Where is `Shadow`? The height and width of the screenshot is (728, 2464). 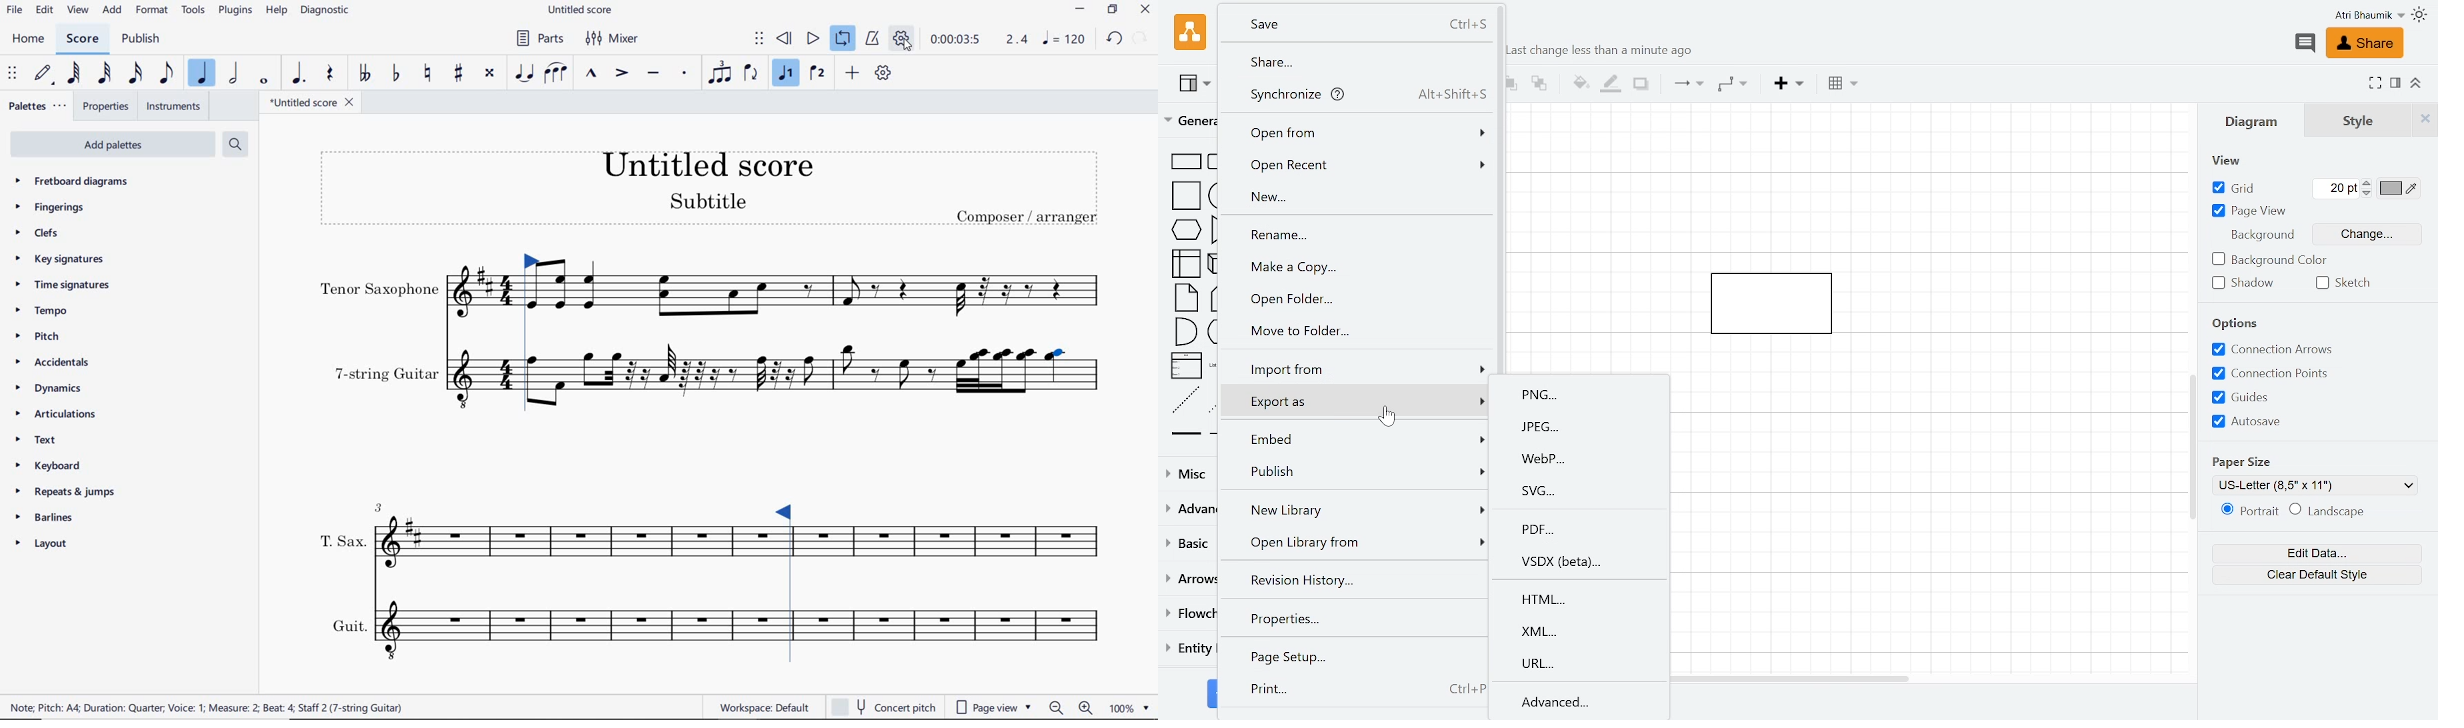 Shadow is located at coordinates (2242, 283).